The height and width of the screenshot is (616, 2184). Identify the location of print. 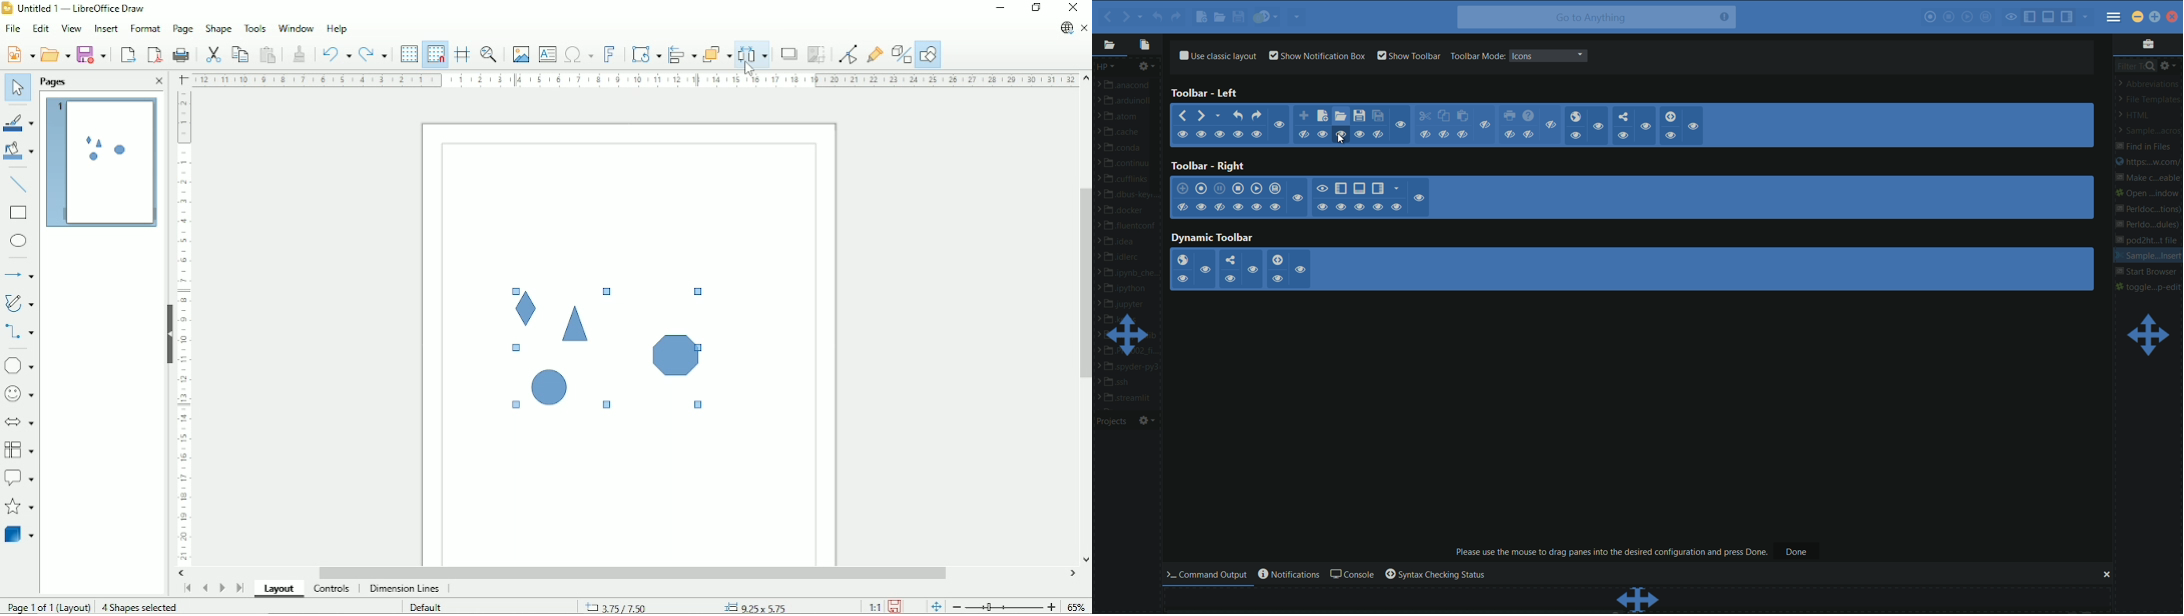
(1511, 116).